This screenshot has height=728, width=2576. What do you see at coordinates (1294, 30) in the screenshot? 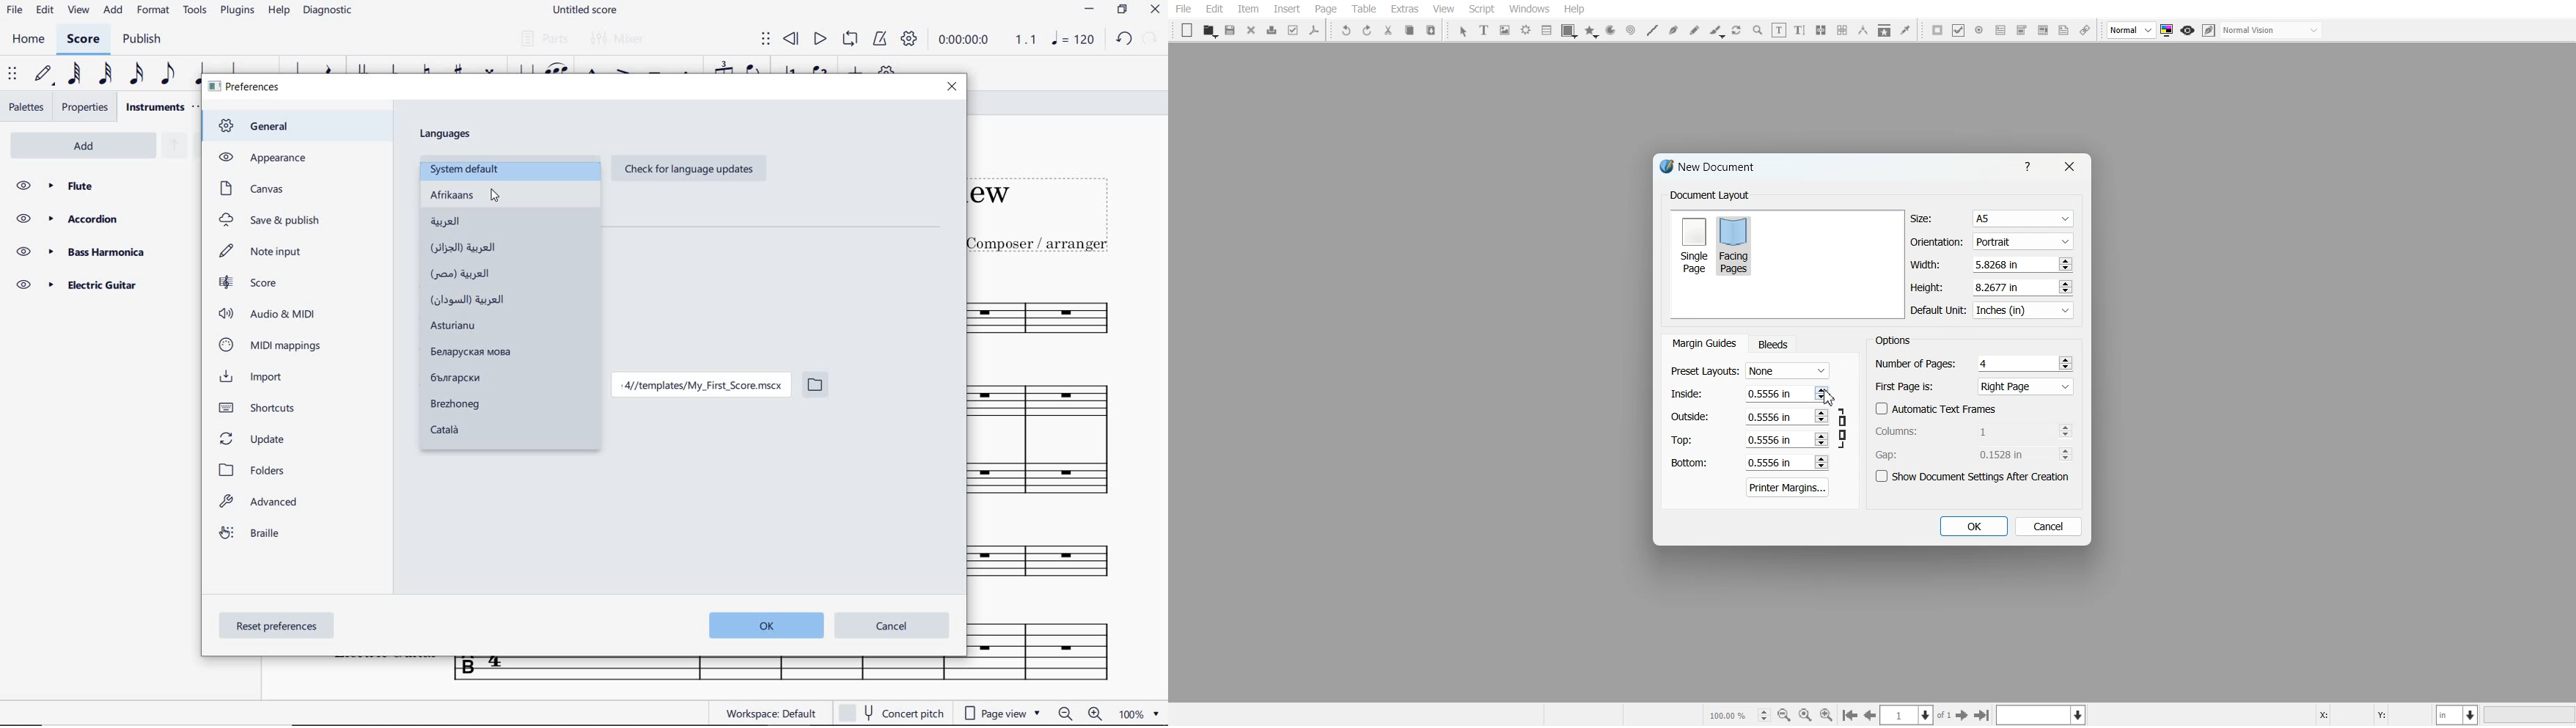
I see `Preflight Verifier` at bounding box center [1294, 30].